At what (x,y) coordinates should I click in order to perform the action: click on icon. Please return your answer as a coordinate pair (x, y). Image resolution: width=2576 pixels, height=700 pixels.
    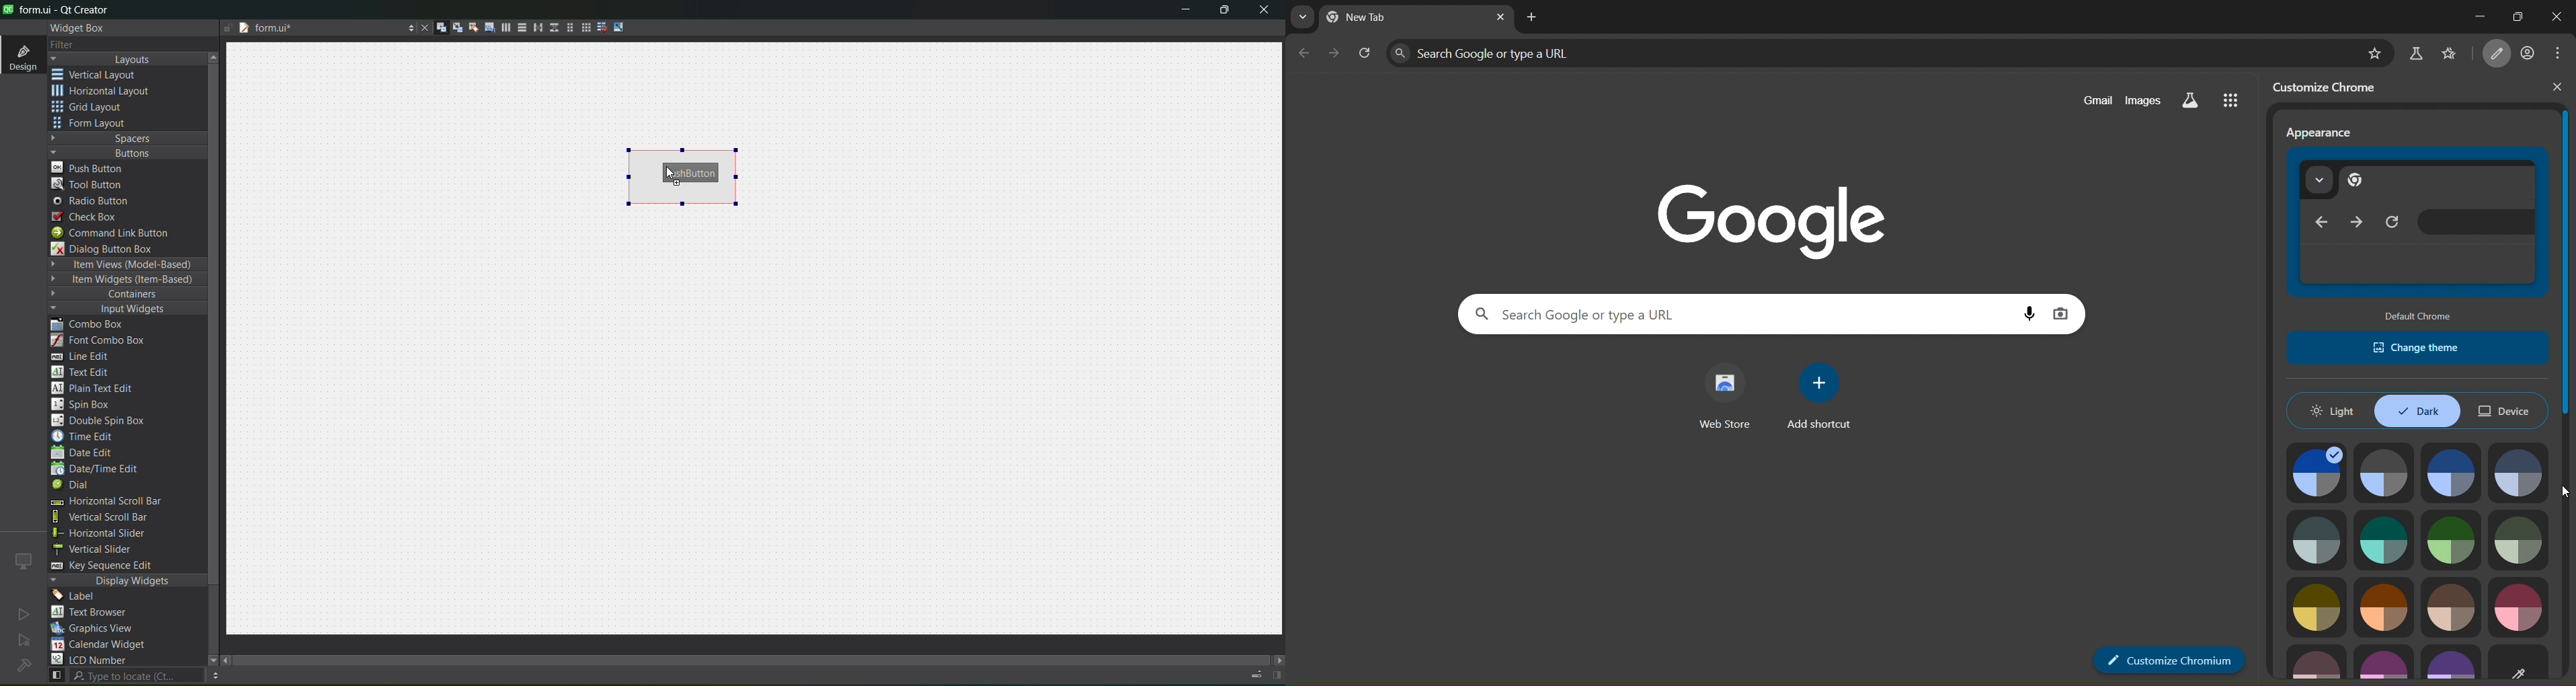
    Looking at the image, I should click on (24, 561).